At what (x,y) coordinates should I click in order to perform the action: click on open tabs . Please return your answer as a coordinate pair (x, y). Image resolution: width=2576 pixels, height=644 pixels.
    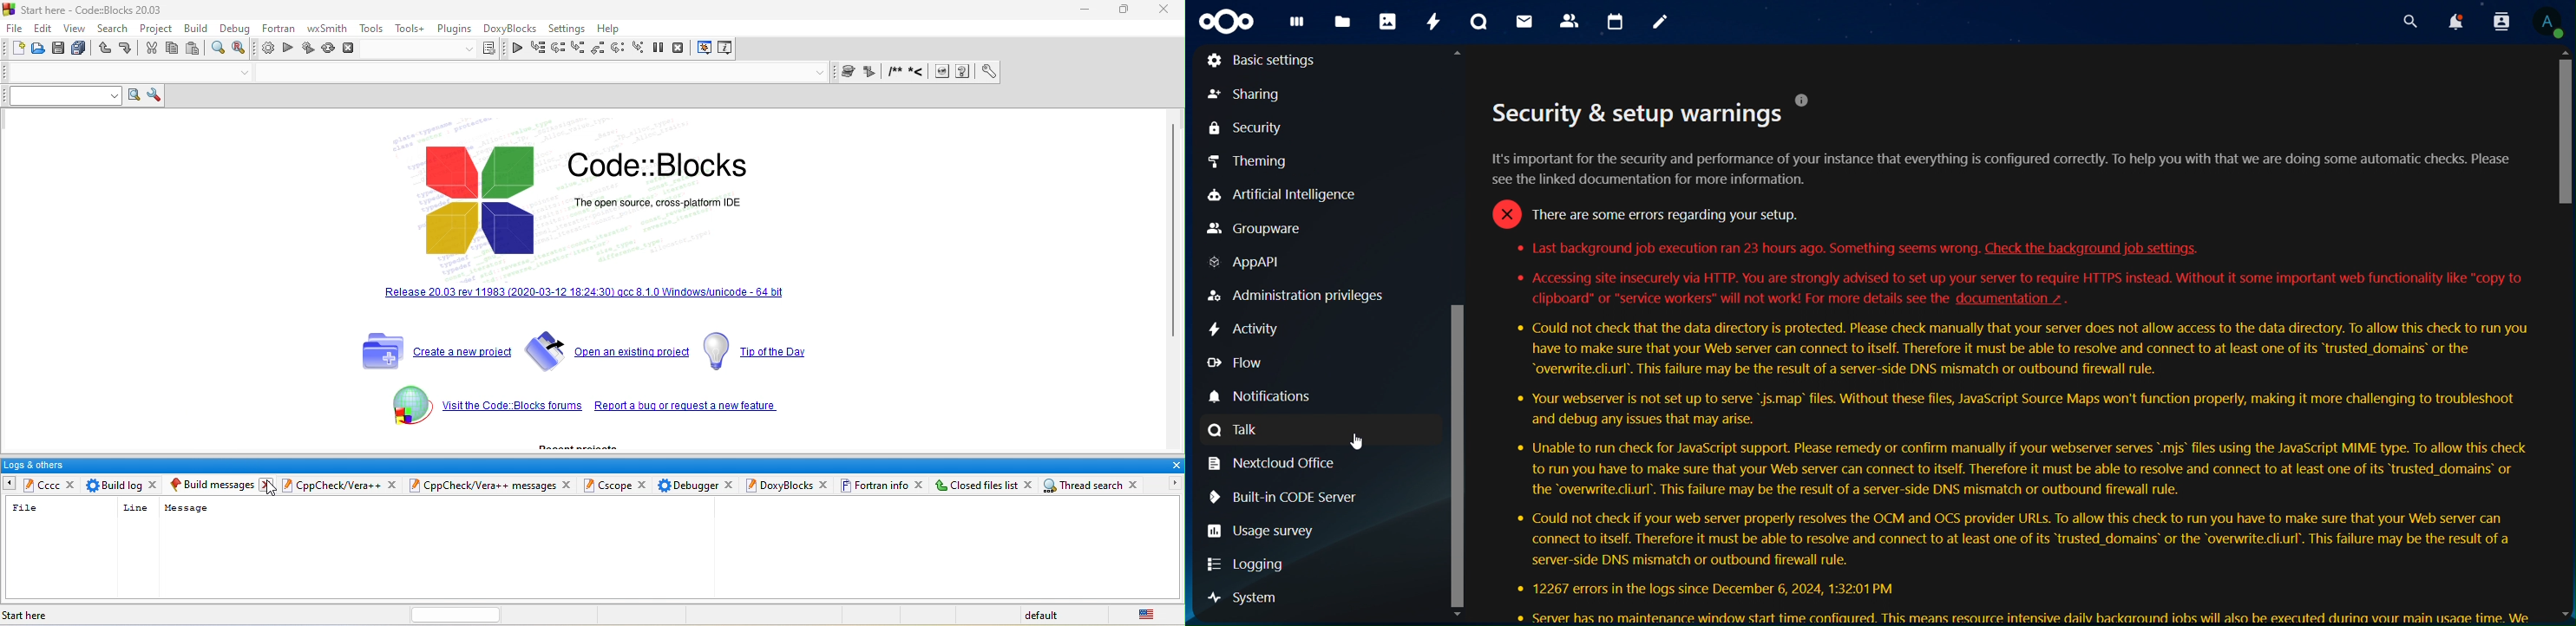
    Looking at the image, I should click on (119, 71).